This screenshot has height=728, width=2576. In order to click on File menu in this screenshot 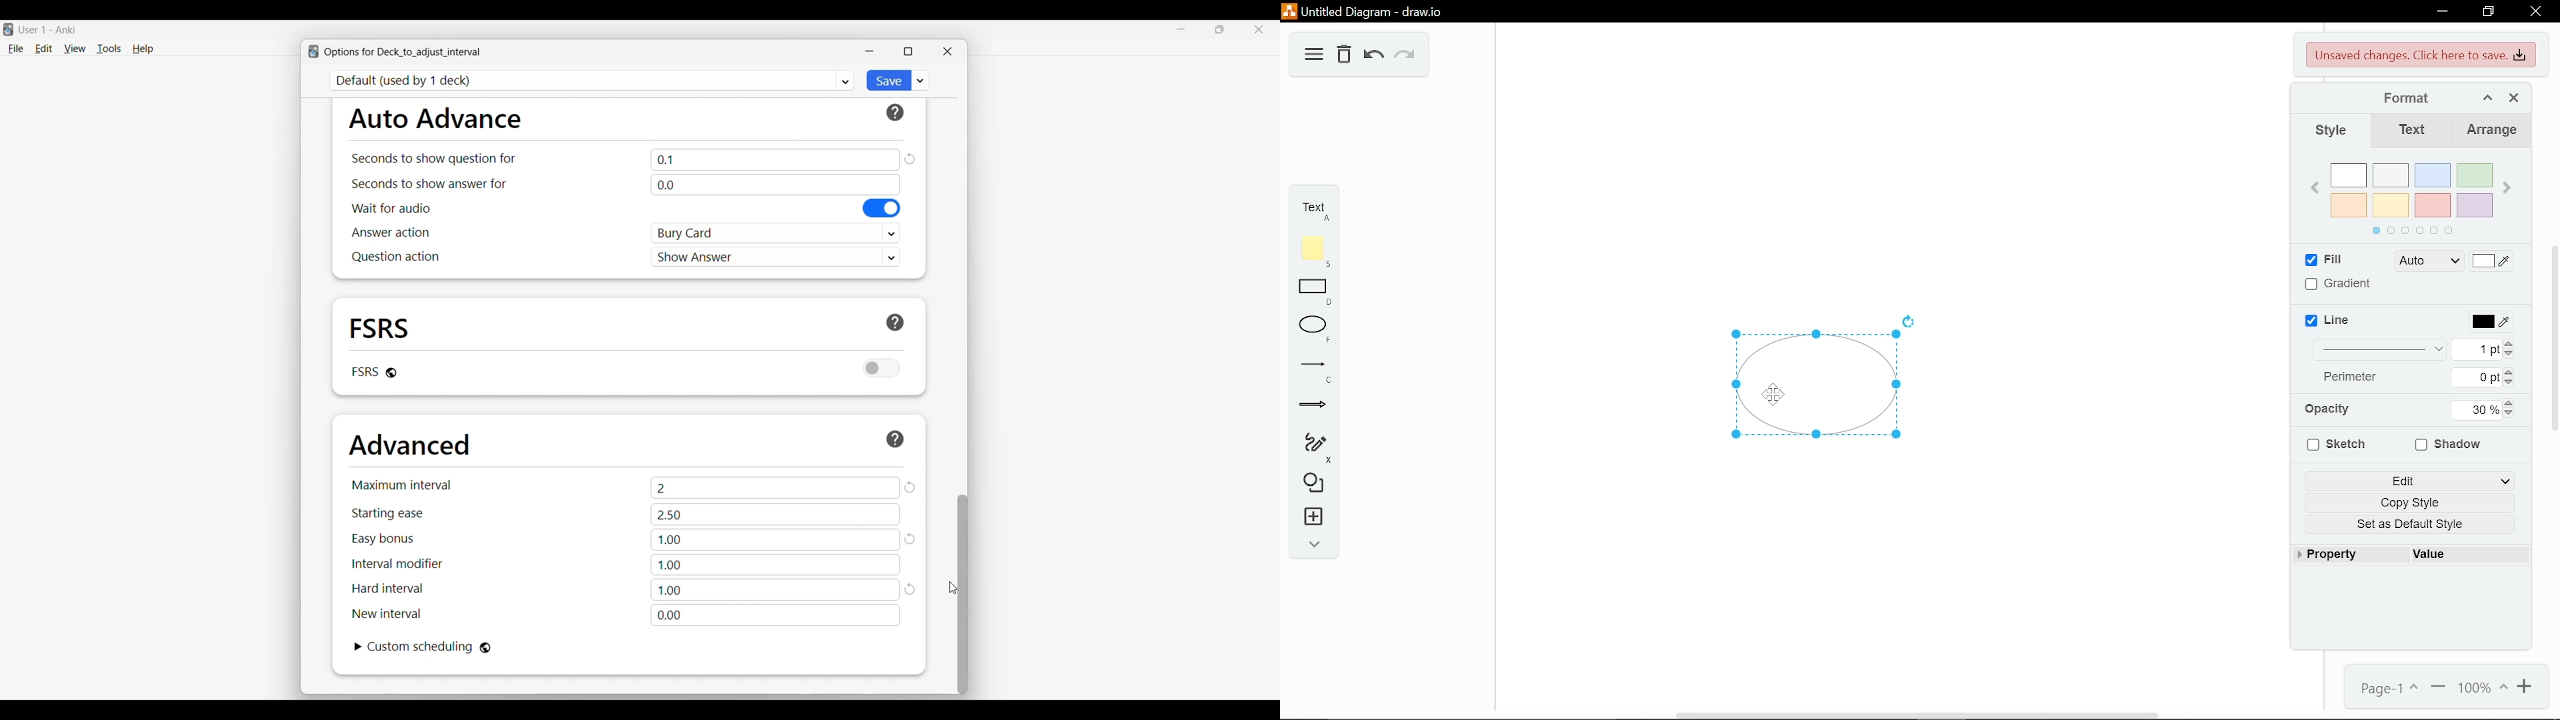, I will do `click(15, 49)`.